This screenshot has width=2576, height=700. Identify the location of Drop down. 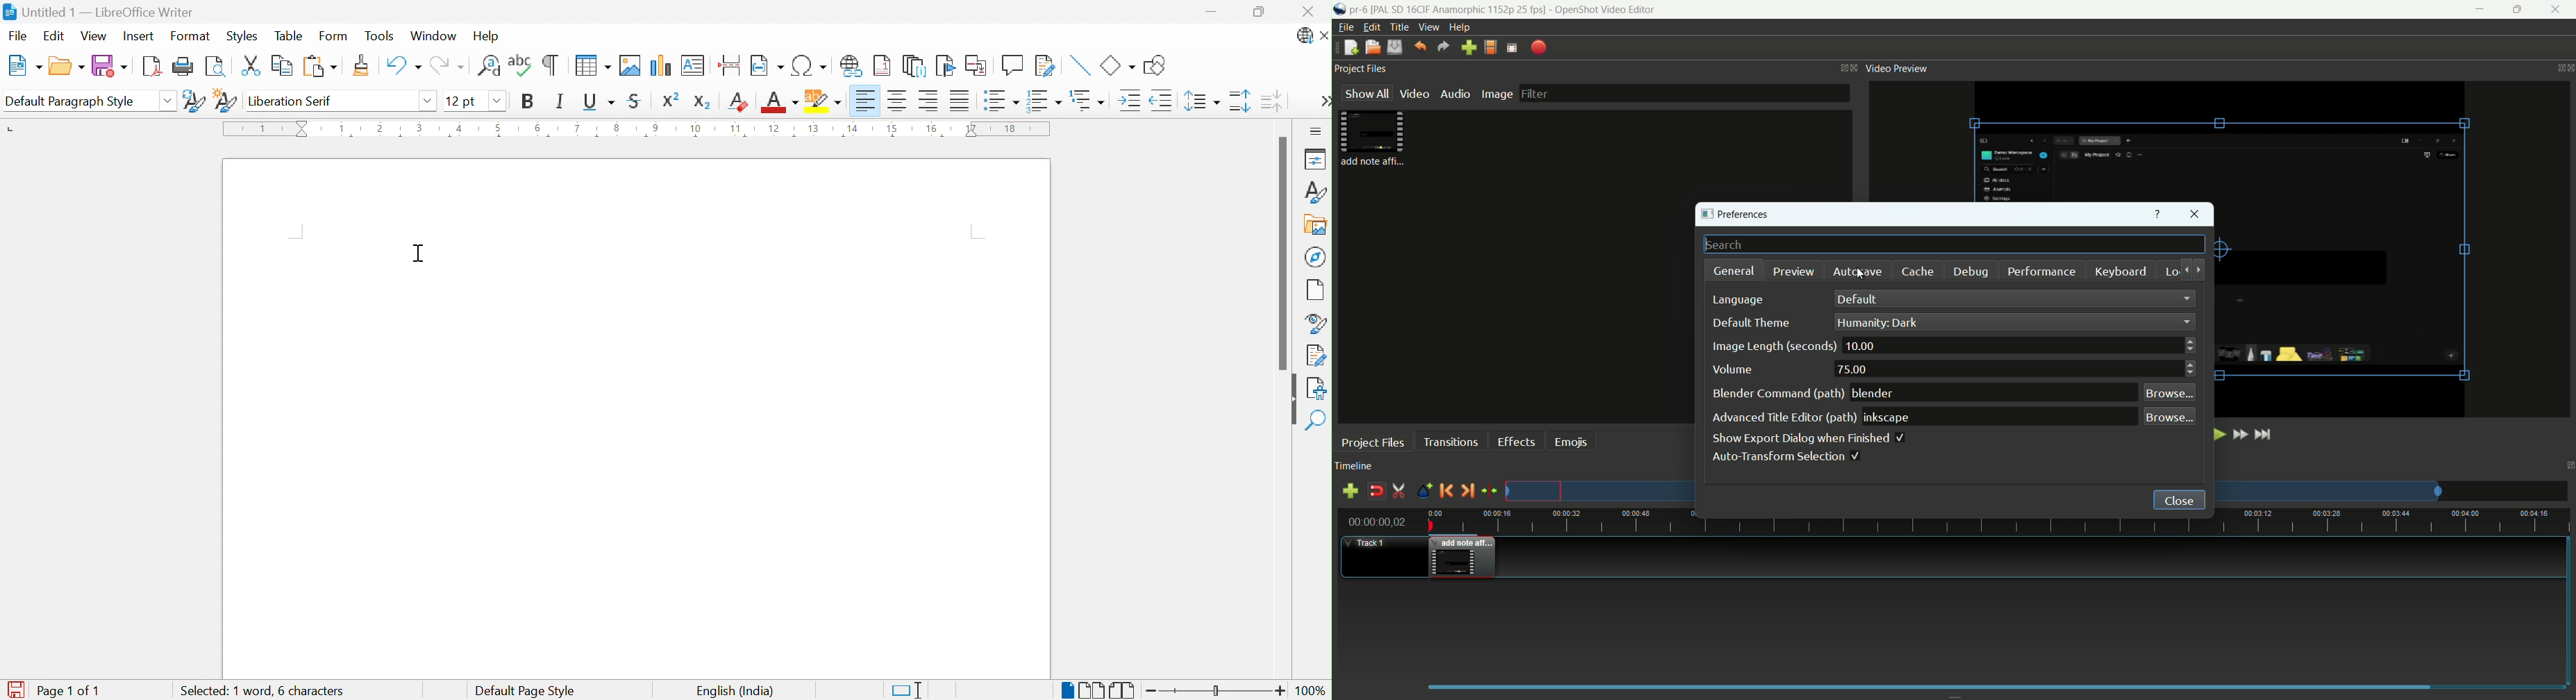
(426, 101).